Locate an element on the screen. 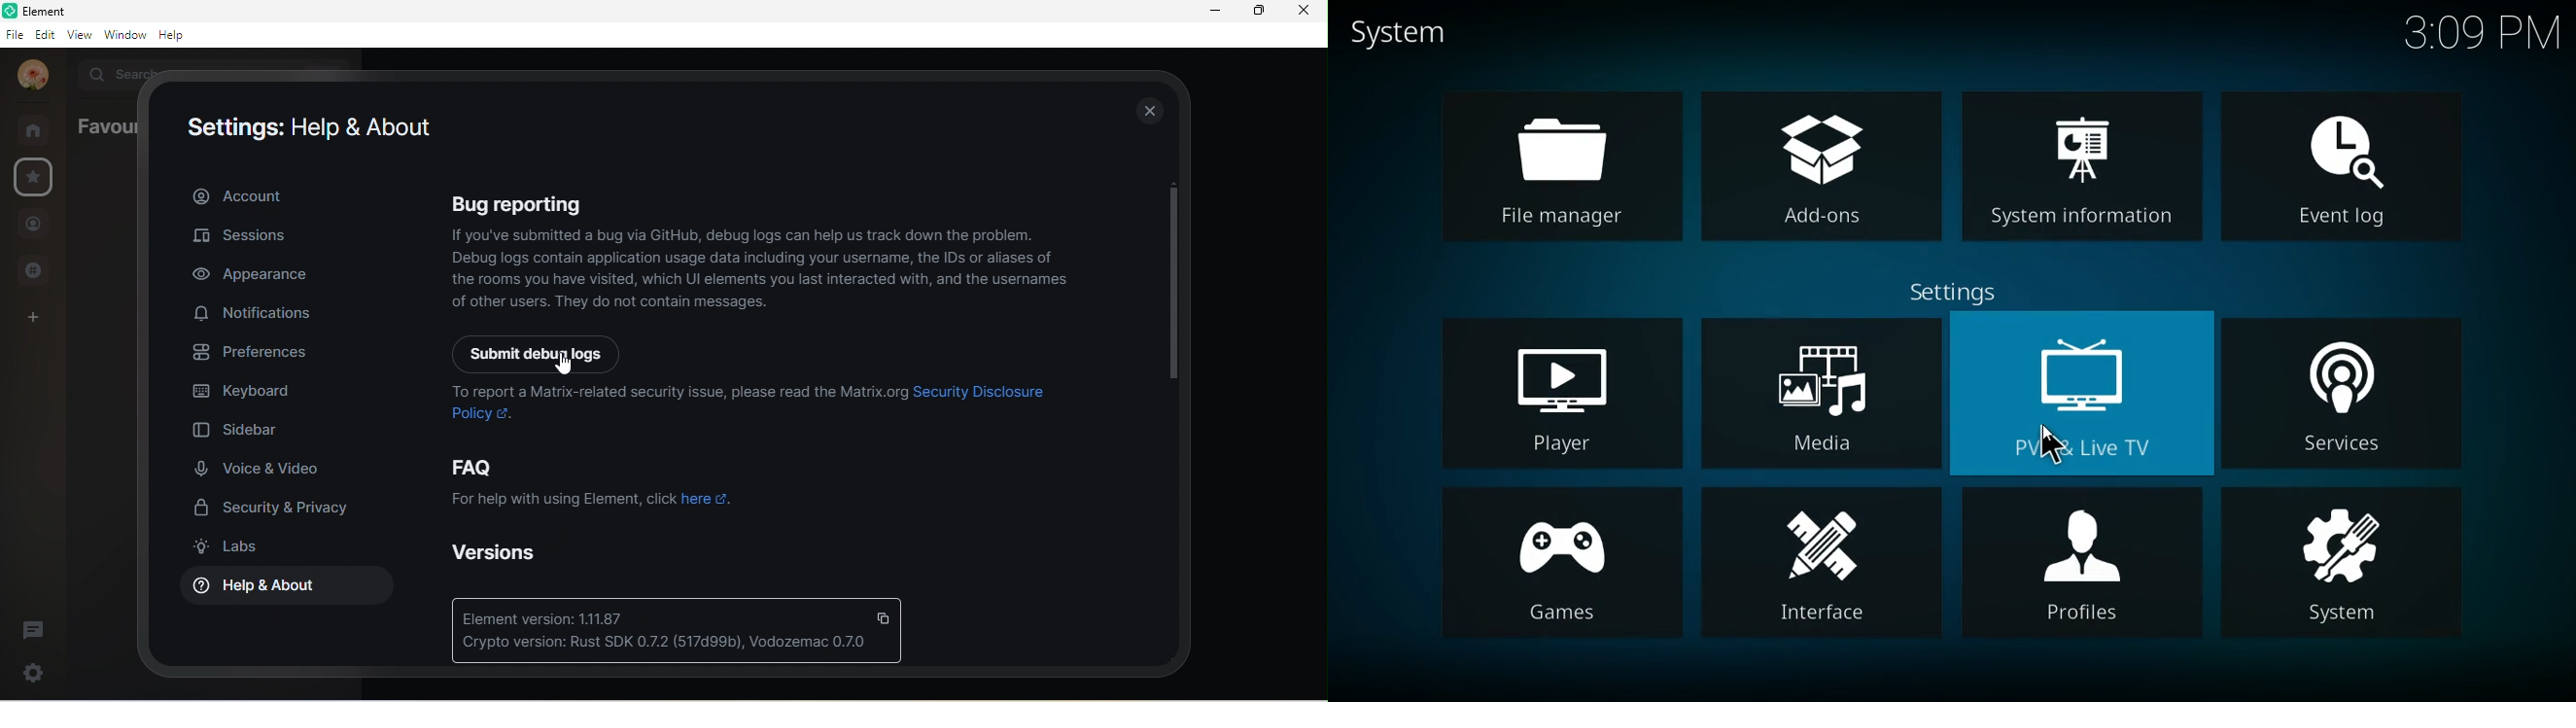  close is located at coordinates (1151, 111).